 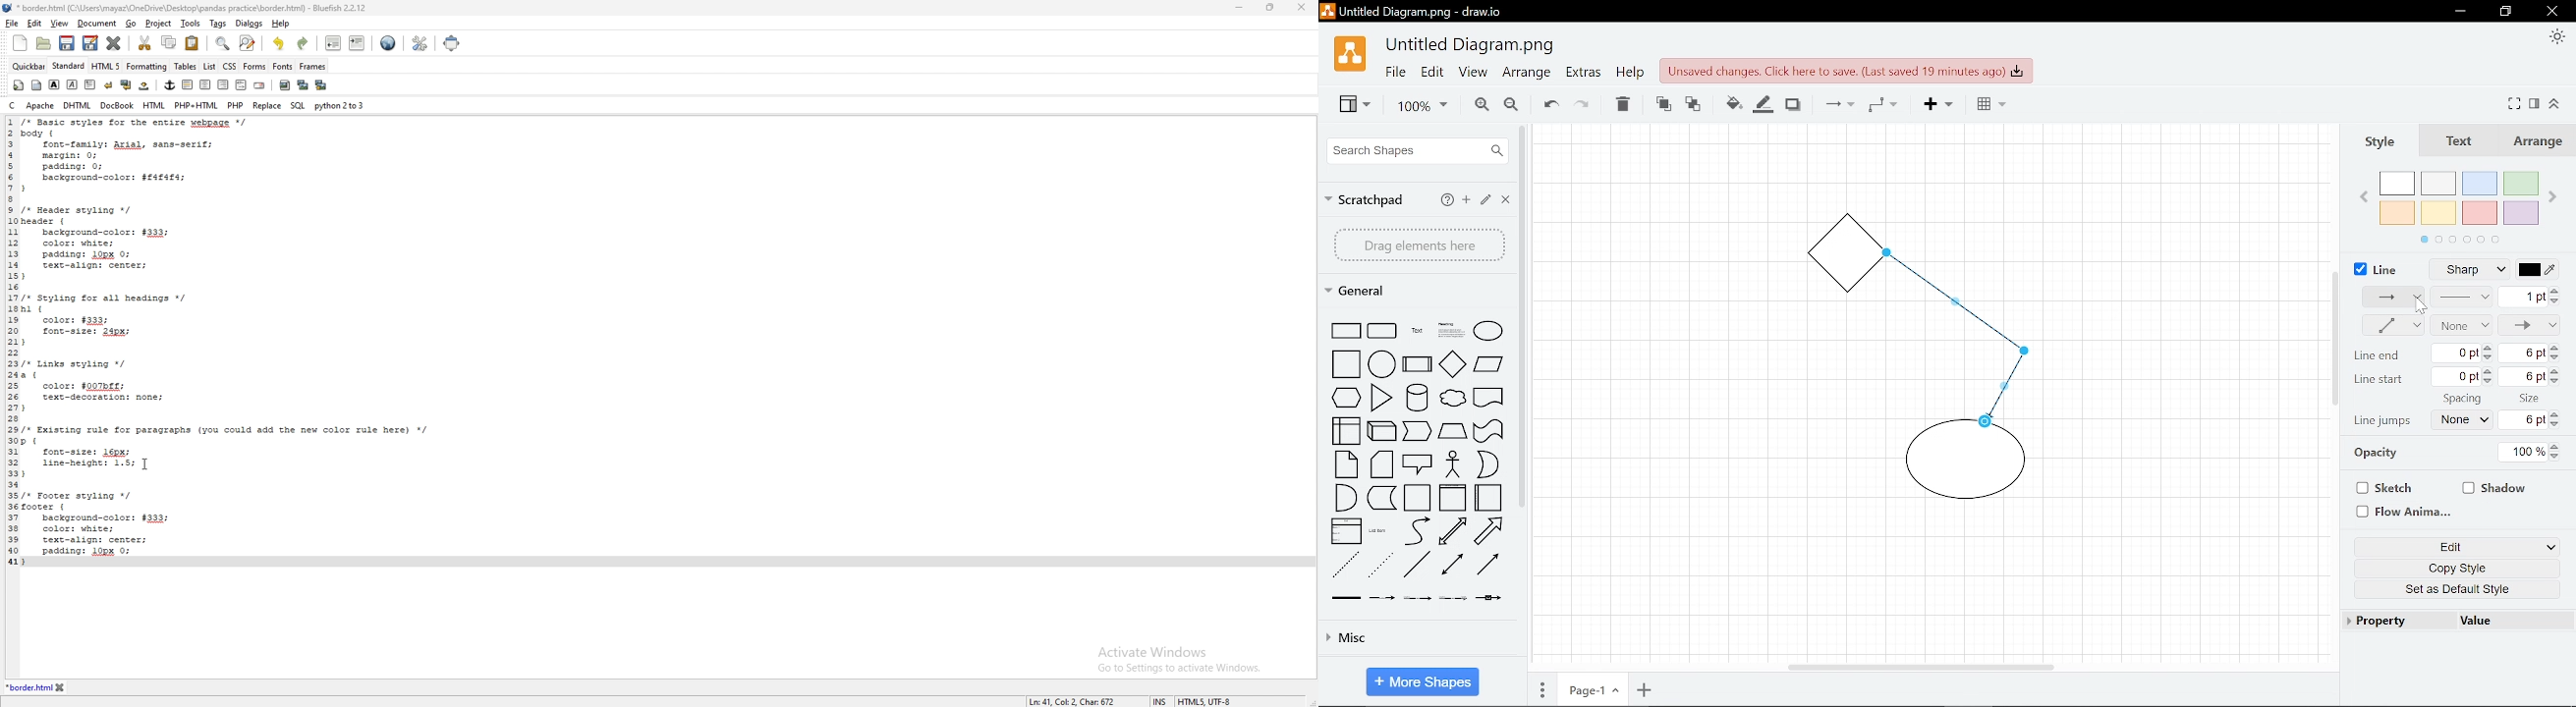 I want to click on docbook, so click(x=117, y=105).